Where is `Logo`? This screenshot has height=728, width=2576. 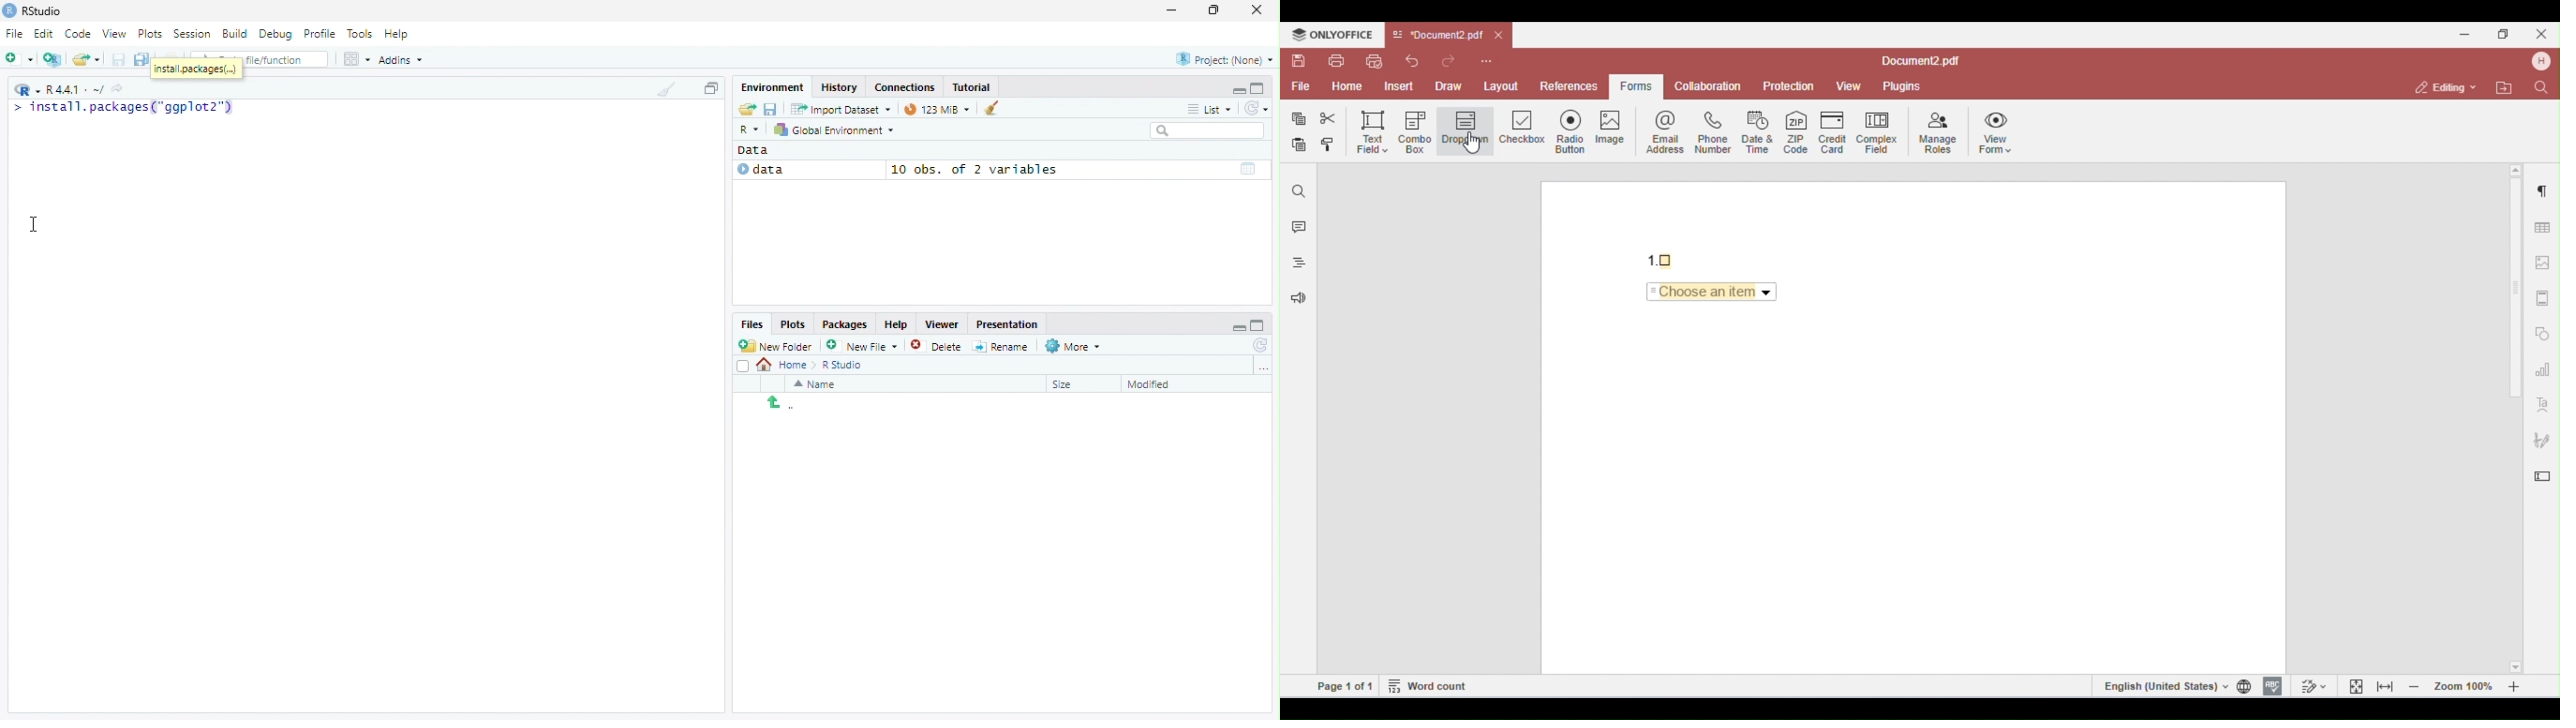
Logo is located at coordinates (9, 11).